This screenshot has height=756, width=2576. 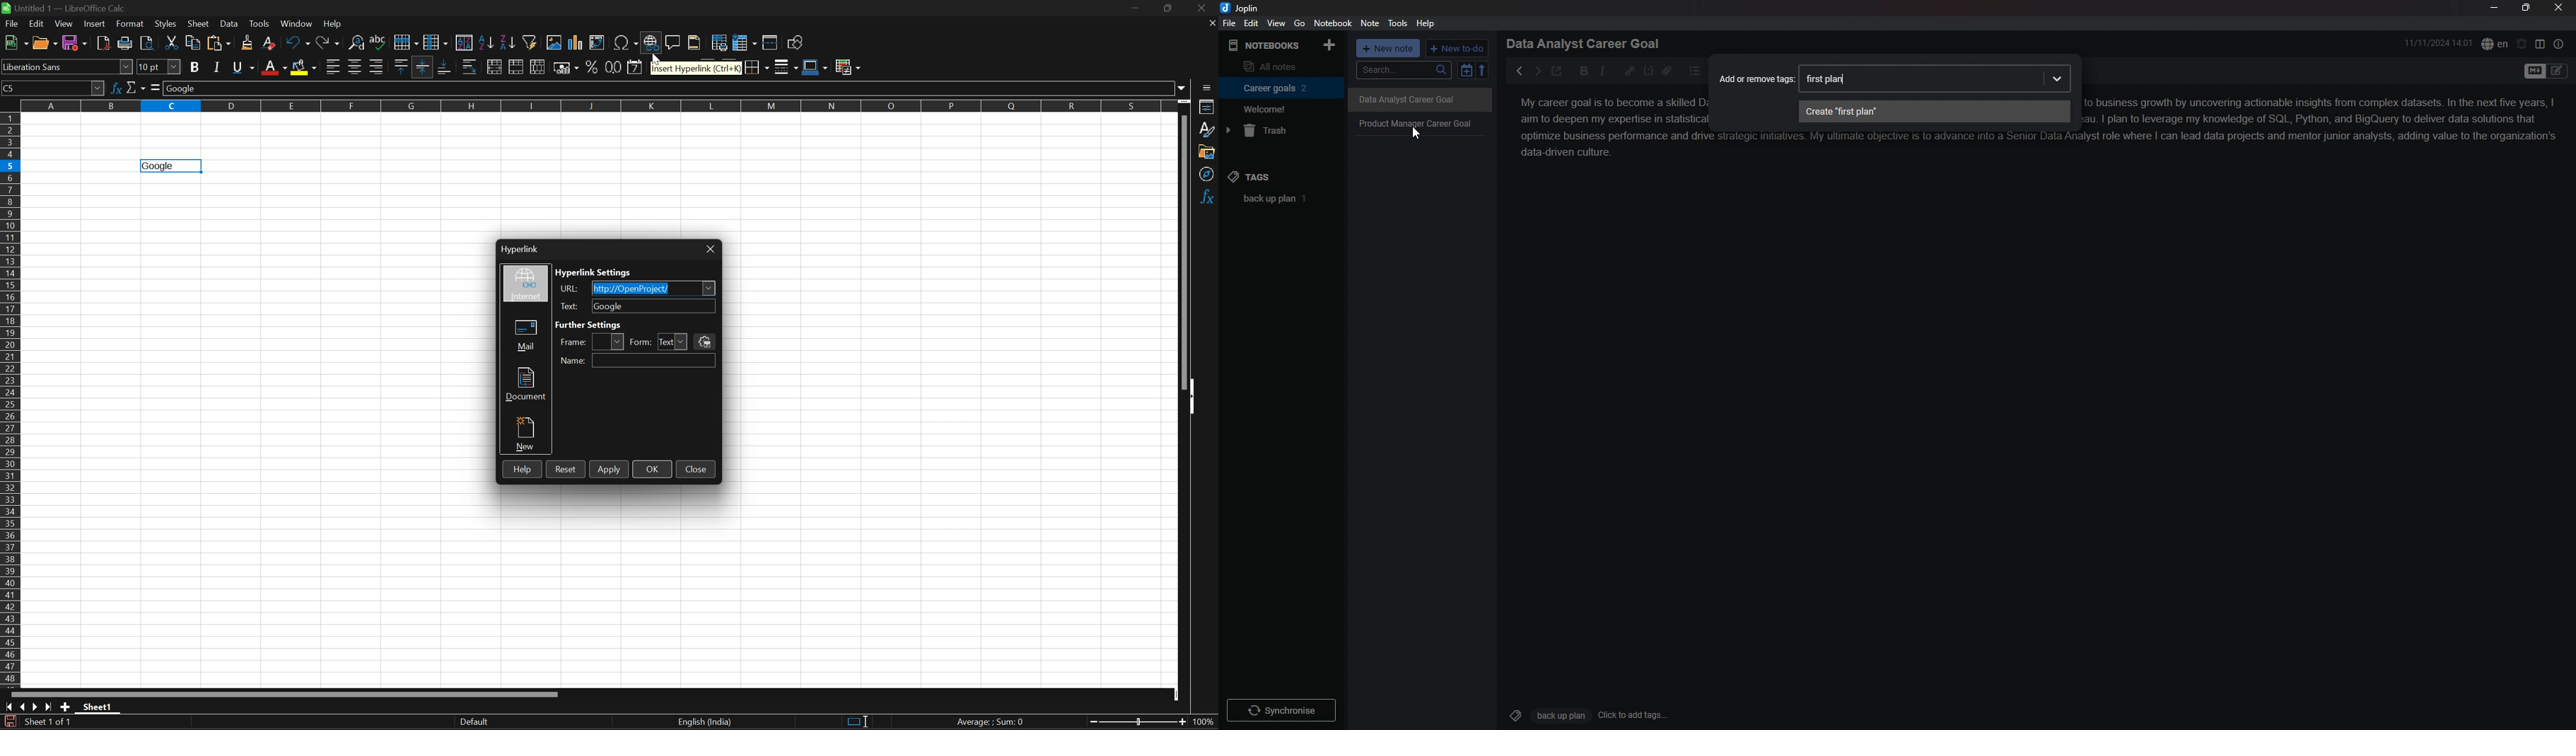 I want to click on back up plan 1, so click(x=1283, y=198).